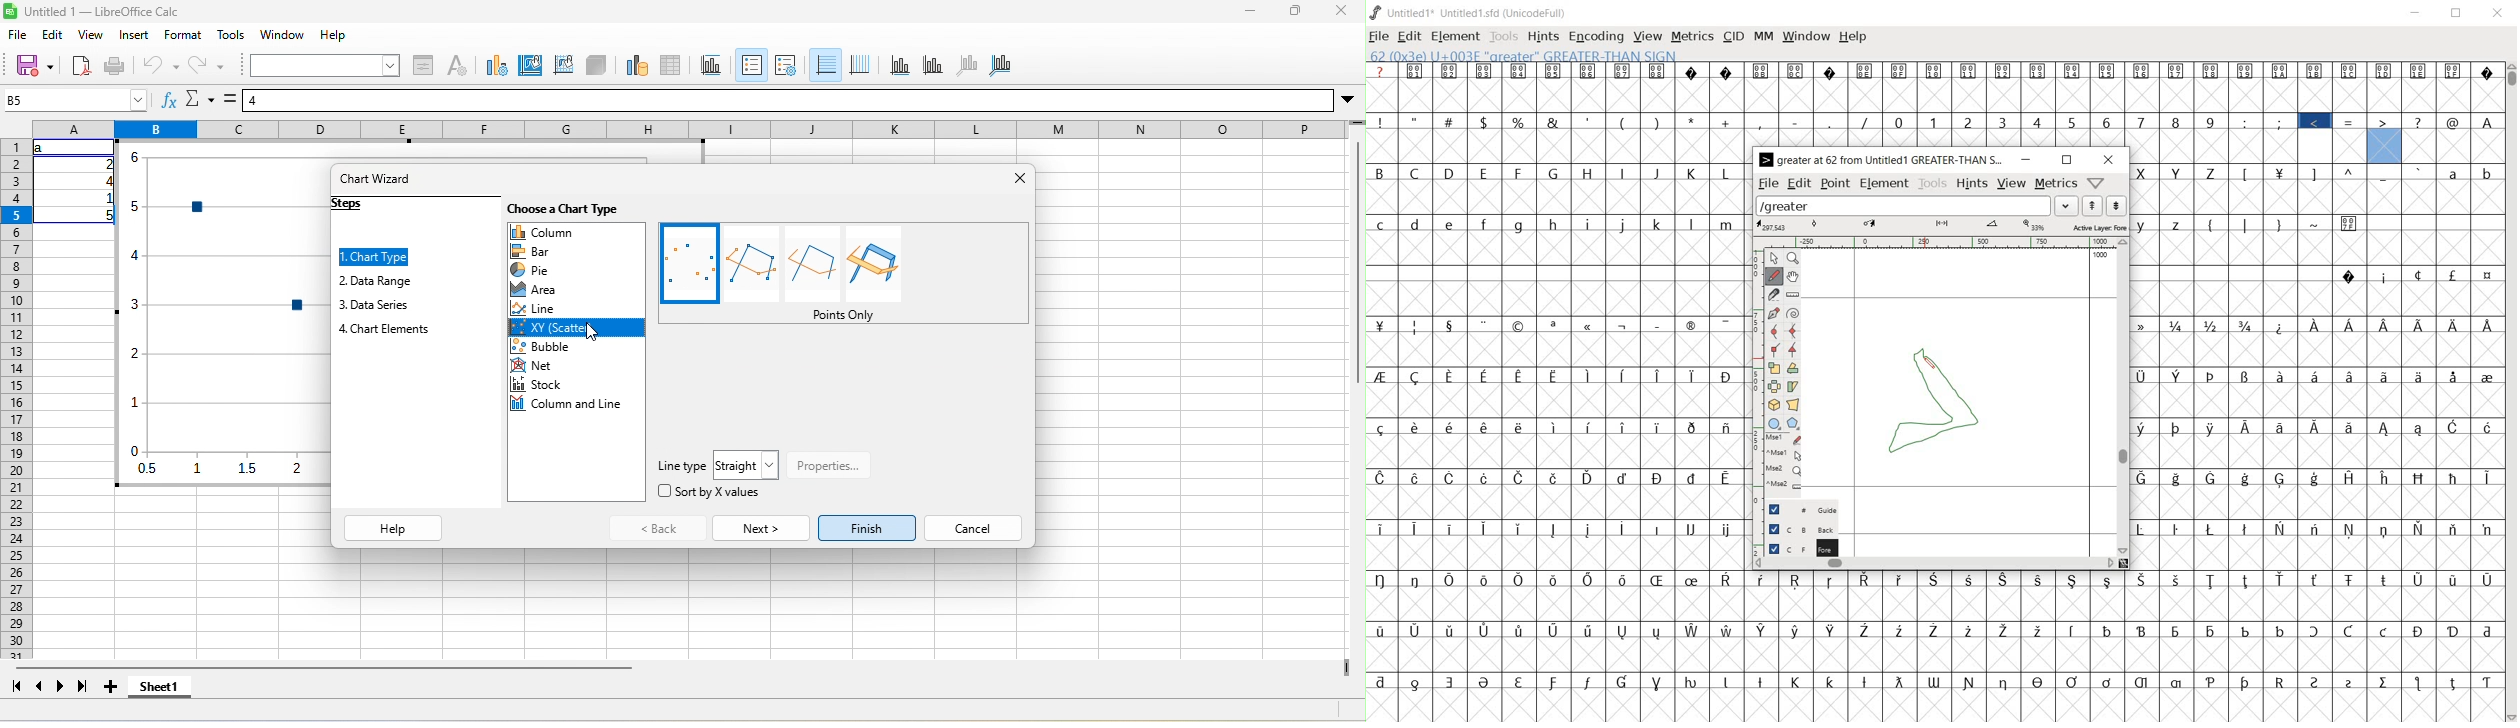 Image resolution: width=2520 pixels, height=728 pixels. I want to click on legend on/off, so click(752, 65).